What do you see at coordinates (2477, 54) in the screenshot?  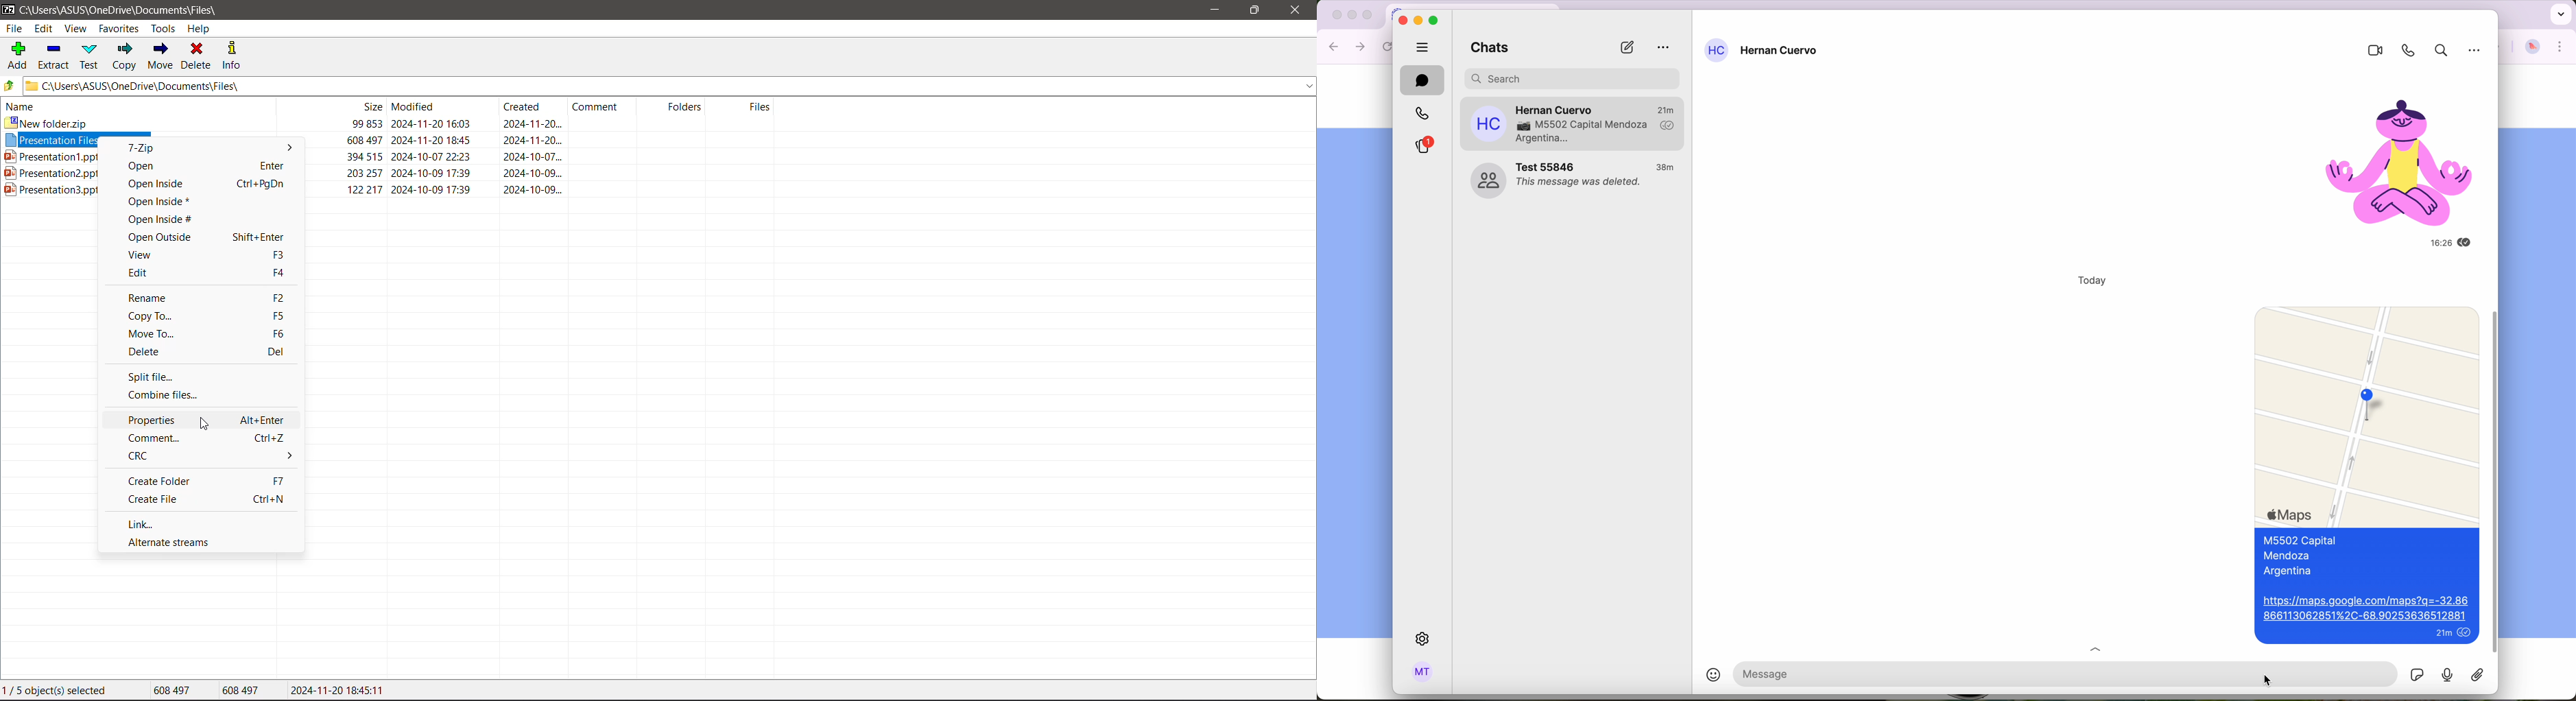 I see `` at bounding box center [2477, 54].